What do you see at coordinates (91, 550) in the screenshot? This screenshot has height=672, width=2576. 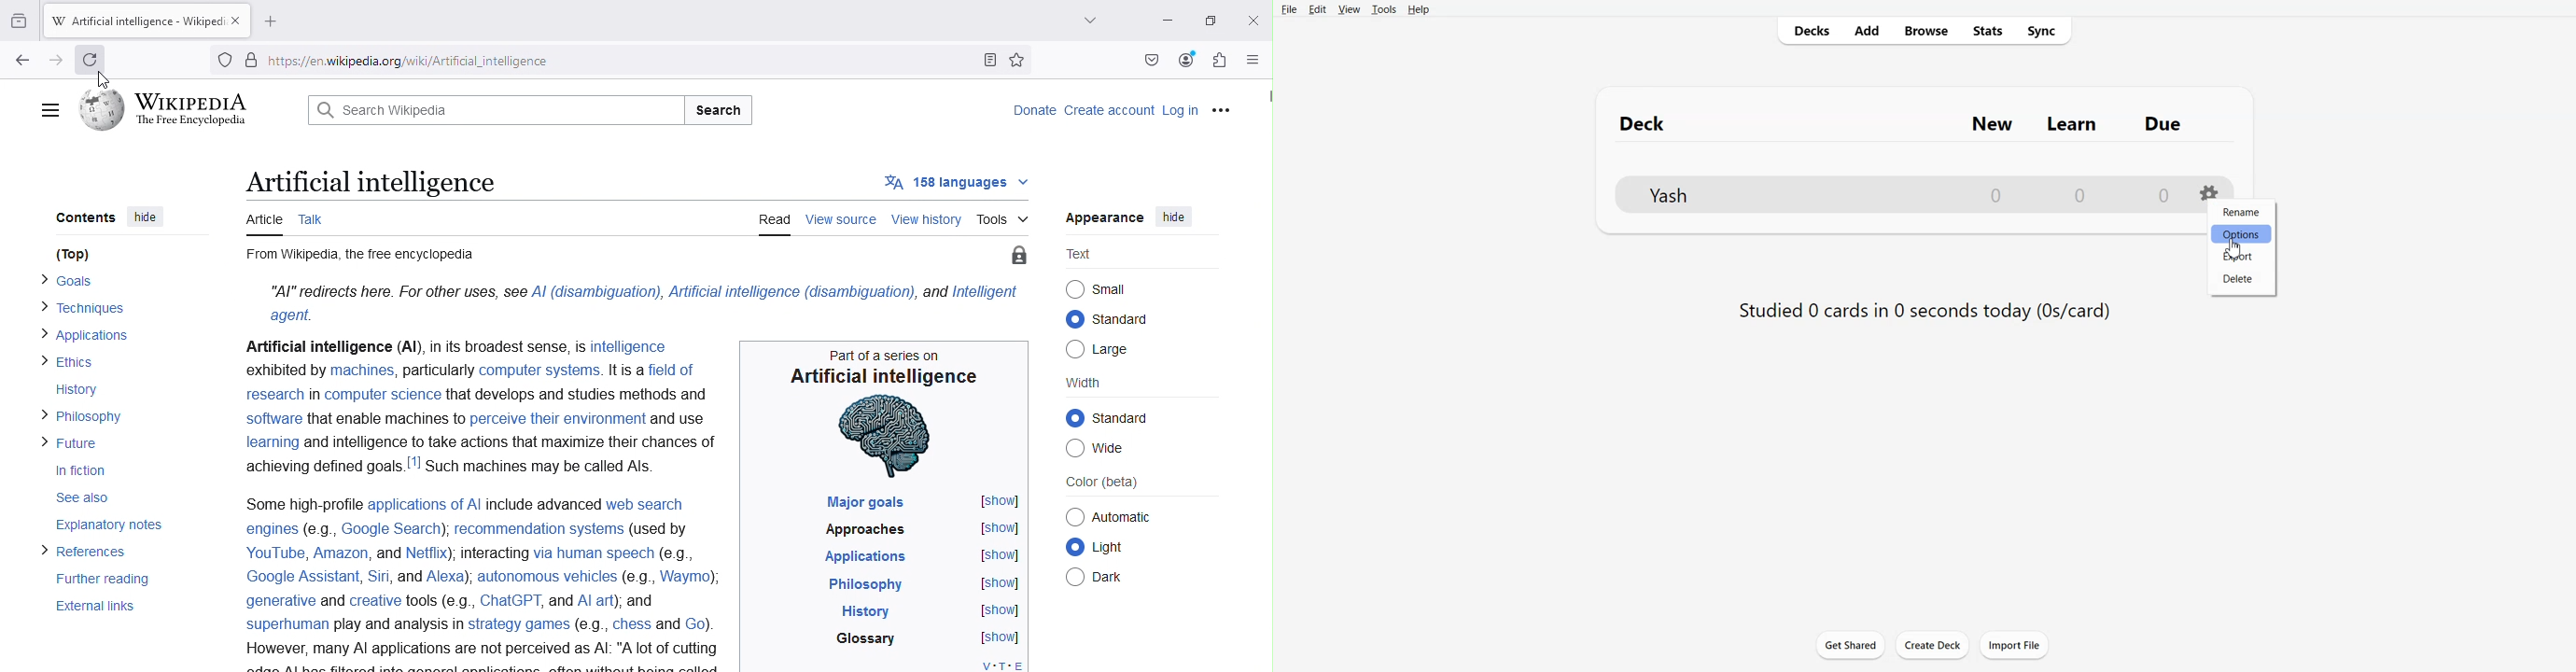 I see `> References` at bounding box center [91, 550].